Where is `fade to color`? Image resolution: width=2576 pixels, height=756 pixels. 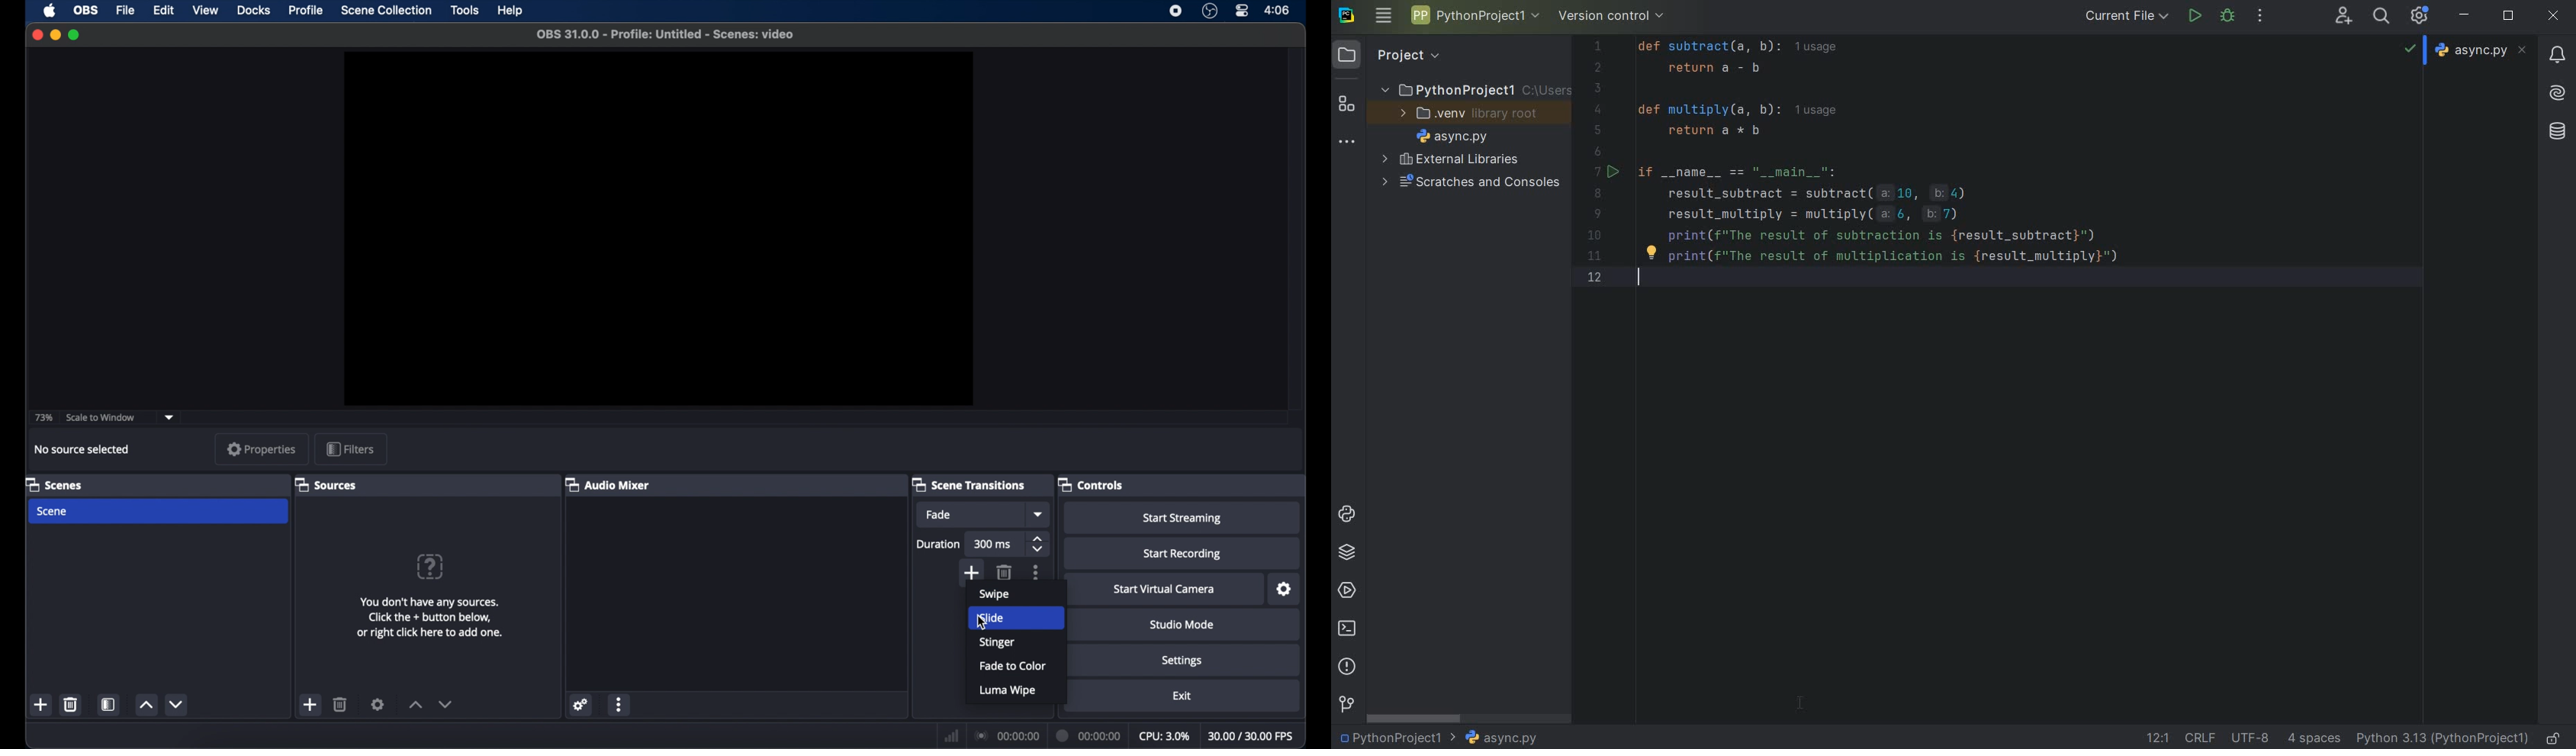
fade to color is located at coordinates (1014, 666).